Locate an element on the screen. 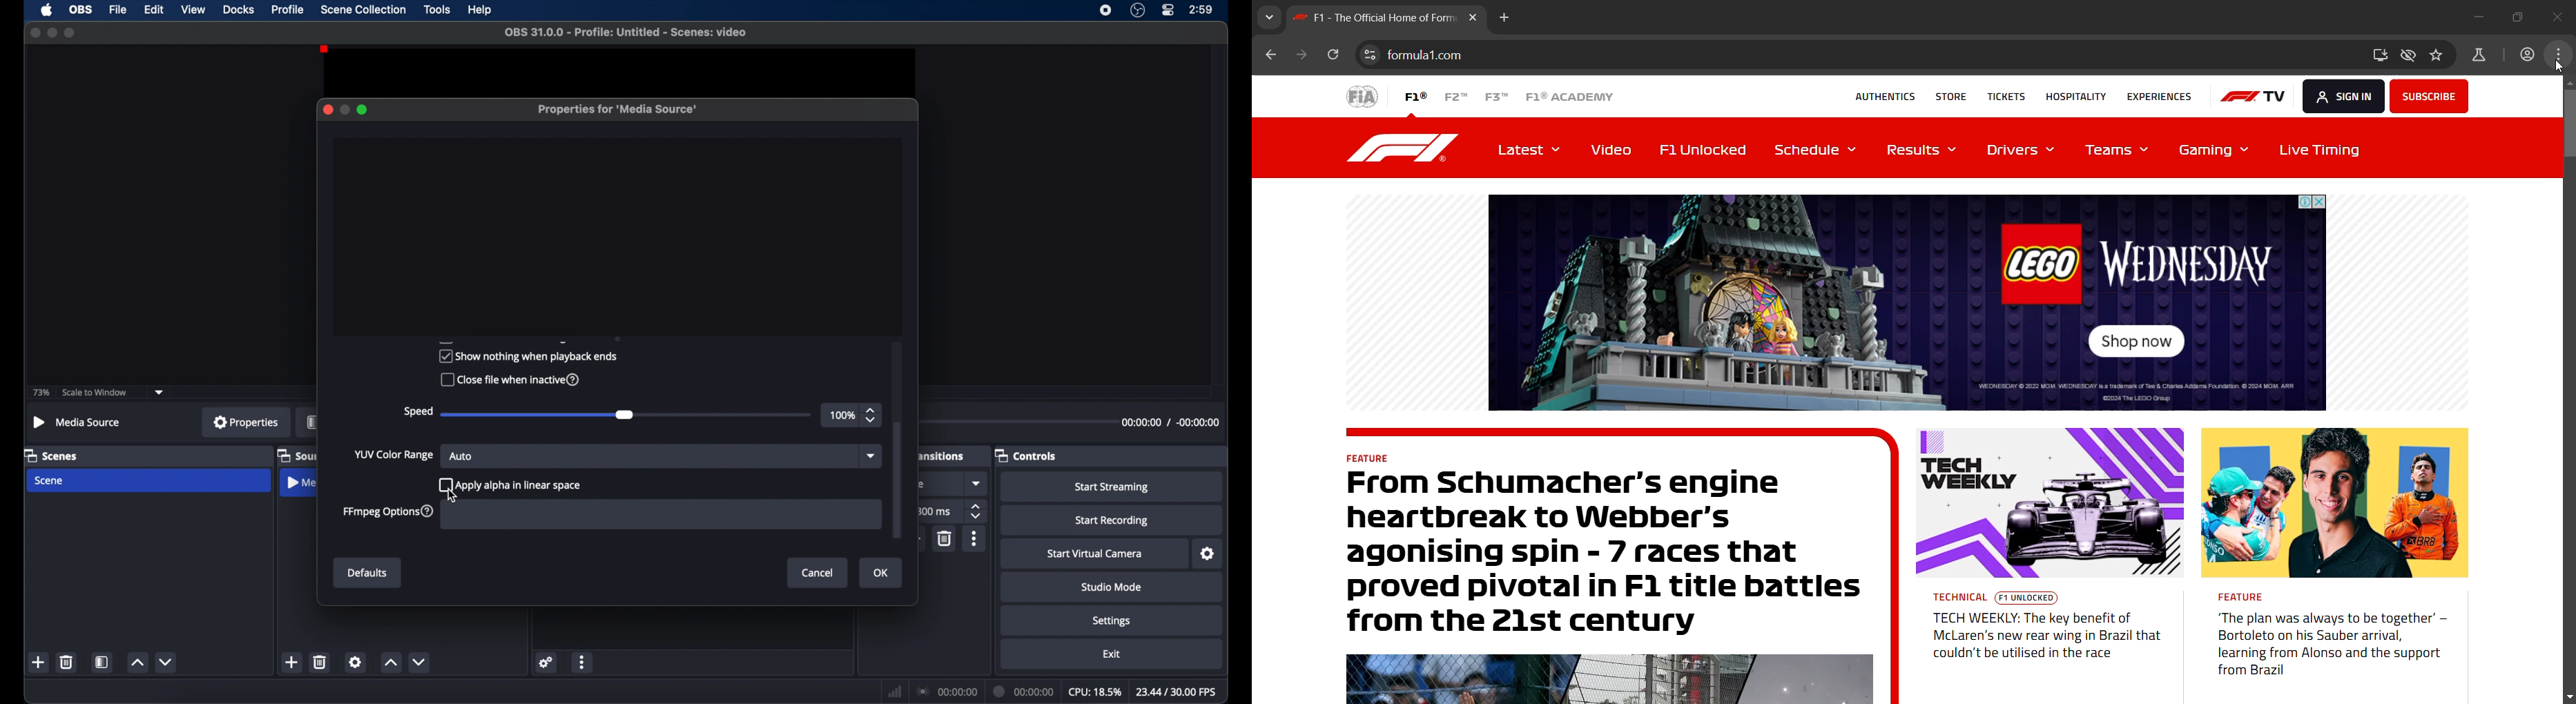  maximize is located at coordinates (363, 110).